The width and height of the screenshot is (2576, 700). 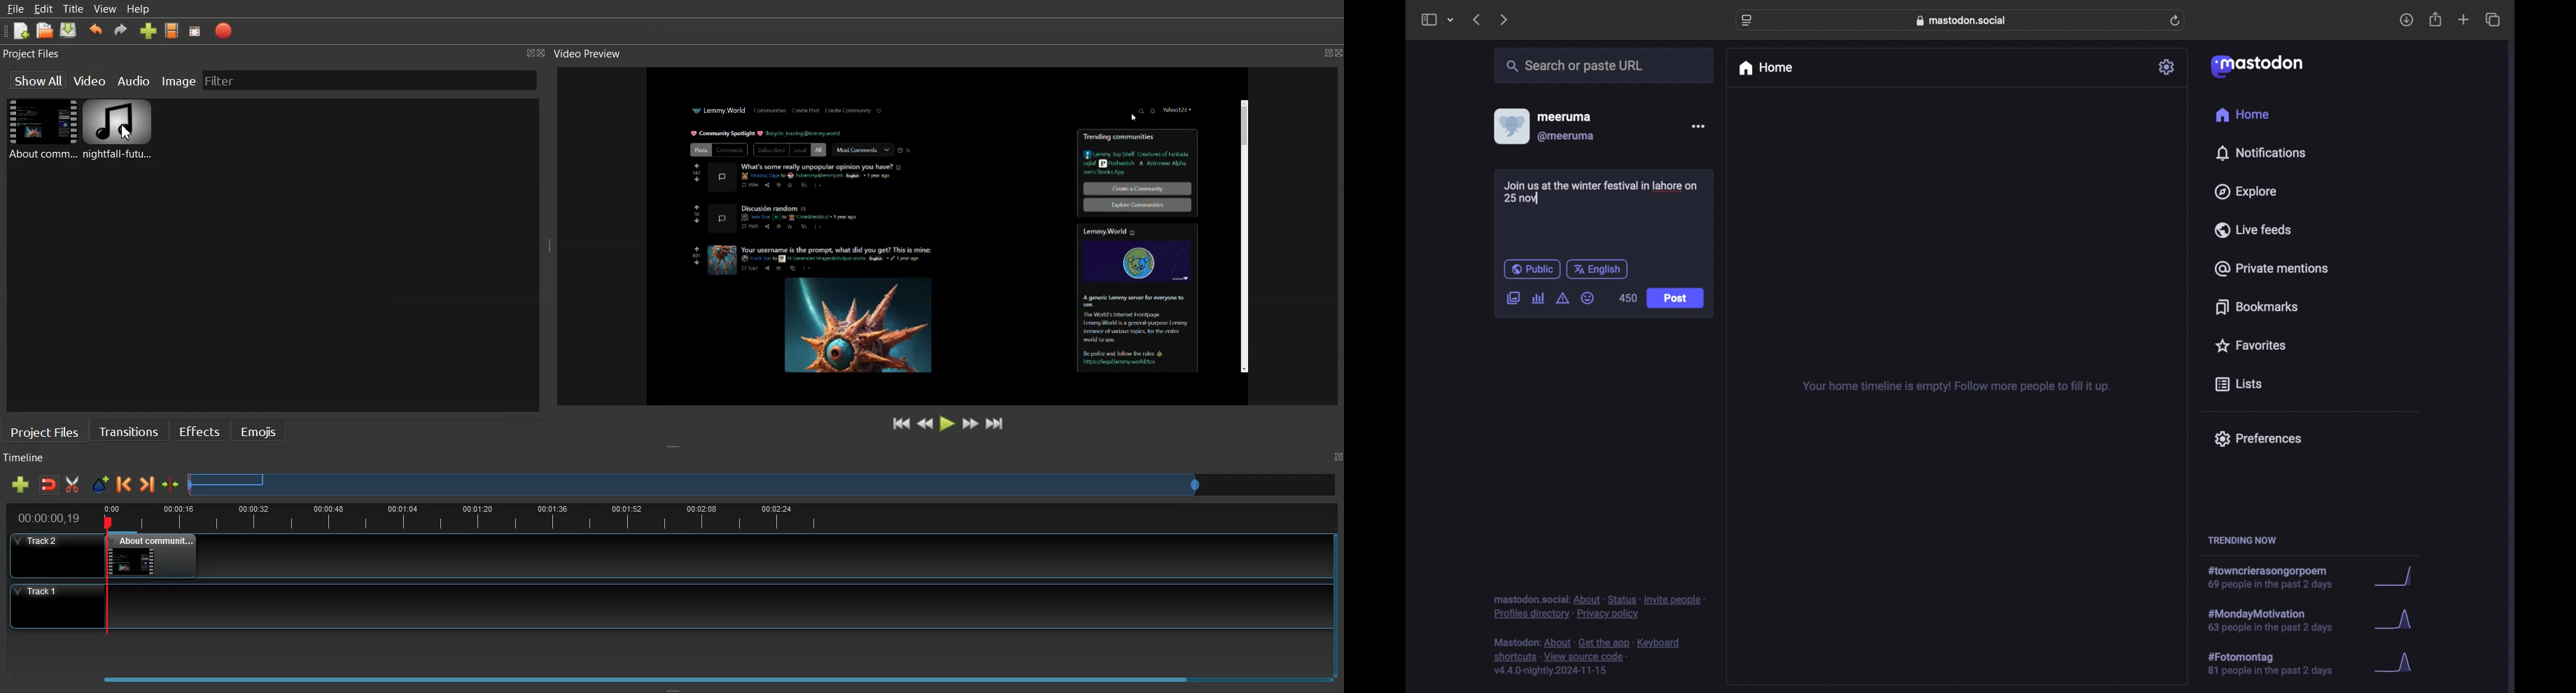 What do you see at coordinates (660, 556) in the screenshot?
I see `Track 2` at bounding box center [660, 556].